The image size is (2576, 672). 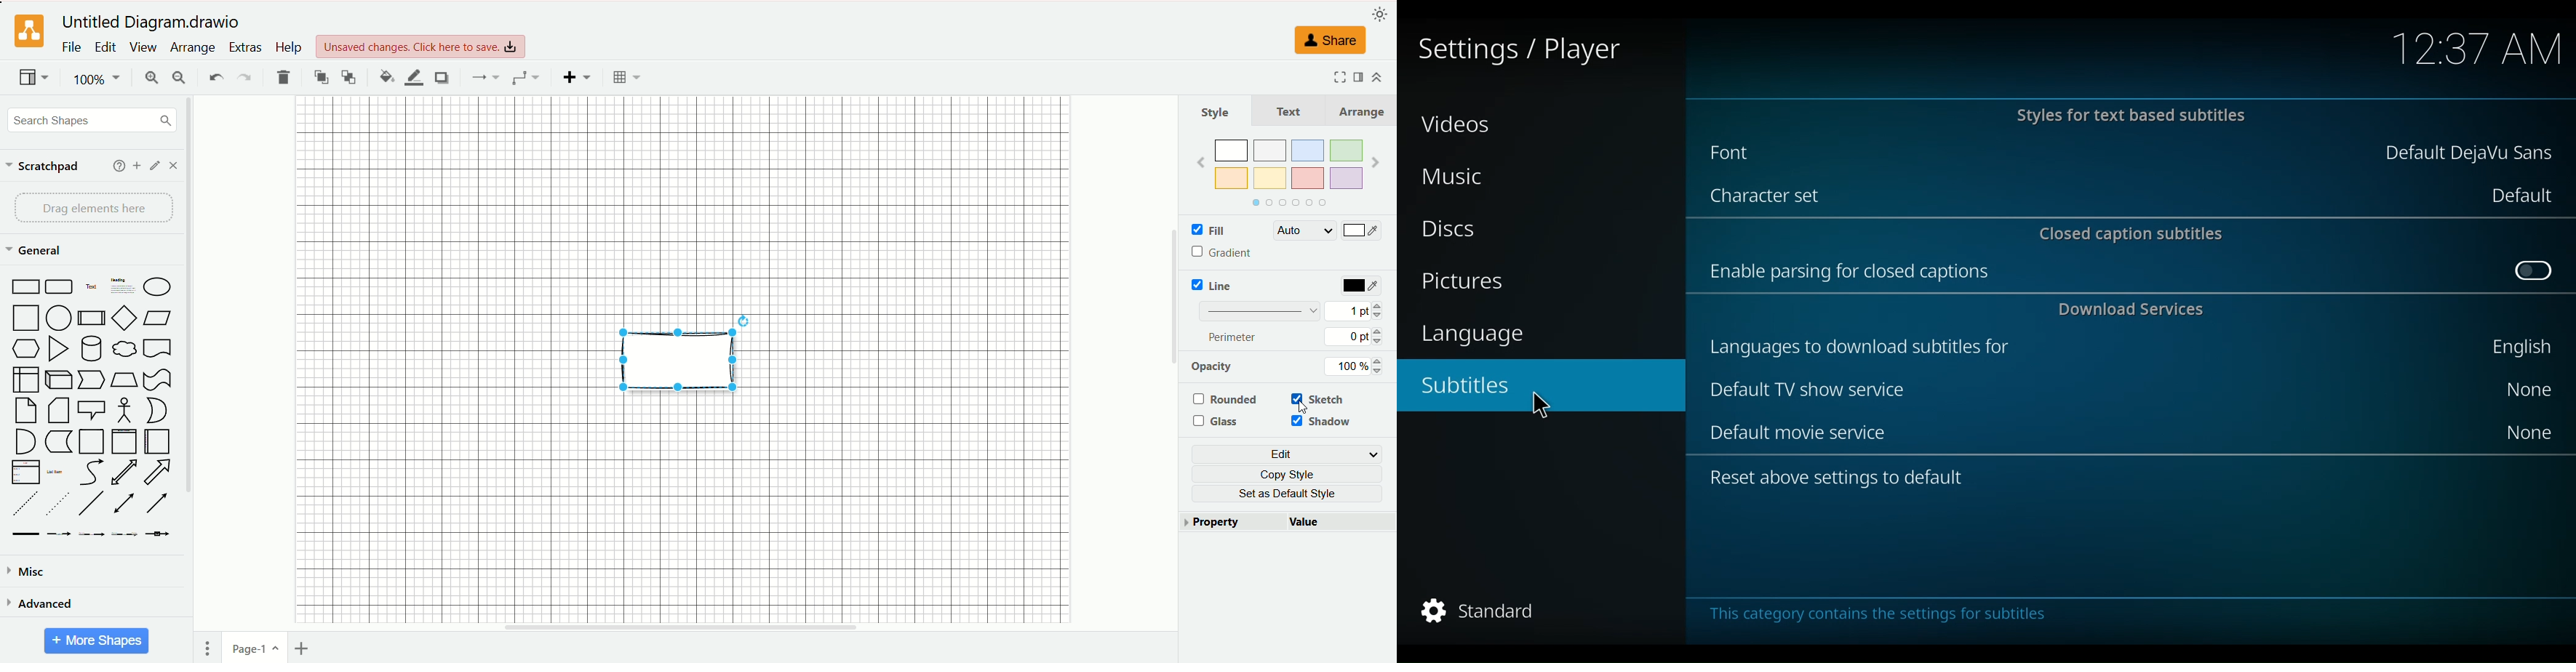 What do you see at coordinates (1293, 474) in the screenshot?
I see `copy style` at bounding box center [1293, 474].